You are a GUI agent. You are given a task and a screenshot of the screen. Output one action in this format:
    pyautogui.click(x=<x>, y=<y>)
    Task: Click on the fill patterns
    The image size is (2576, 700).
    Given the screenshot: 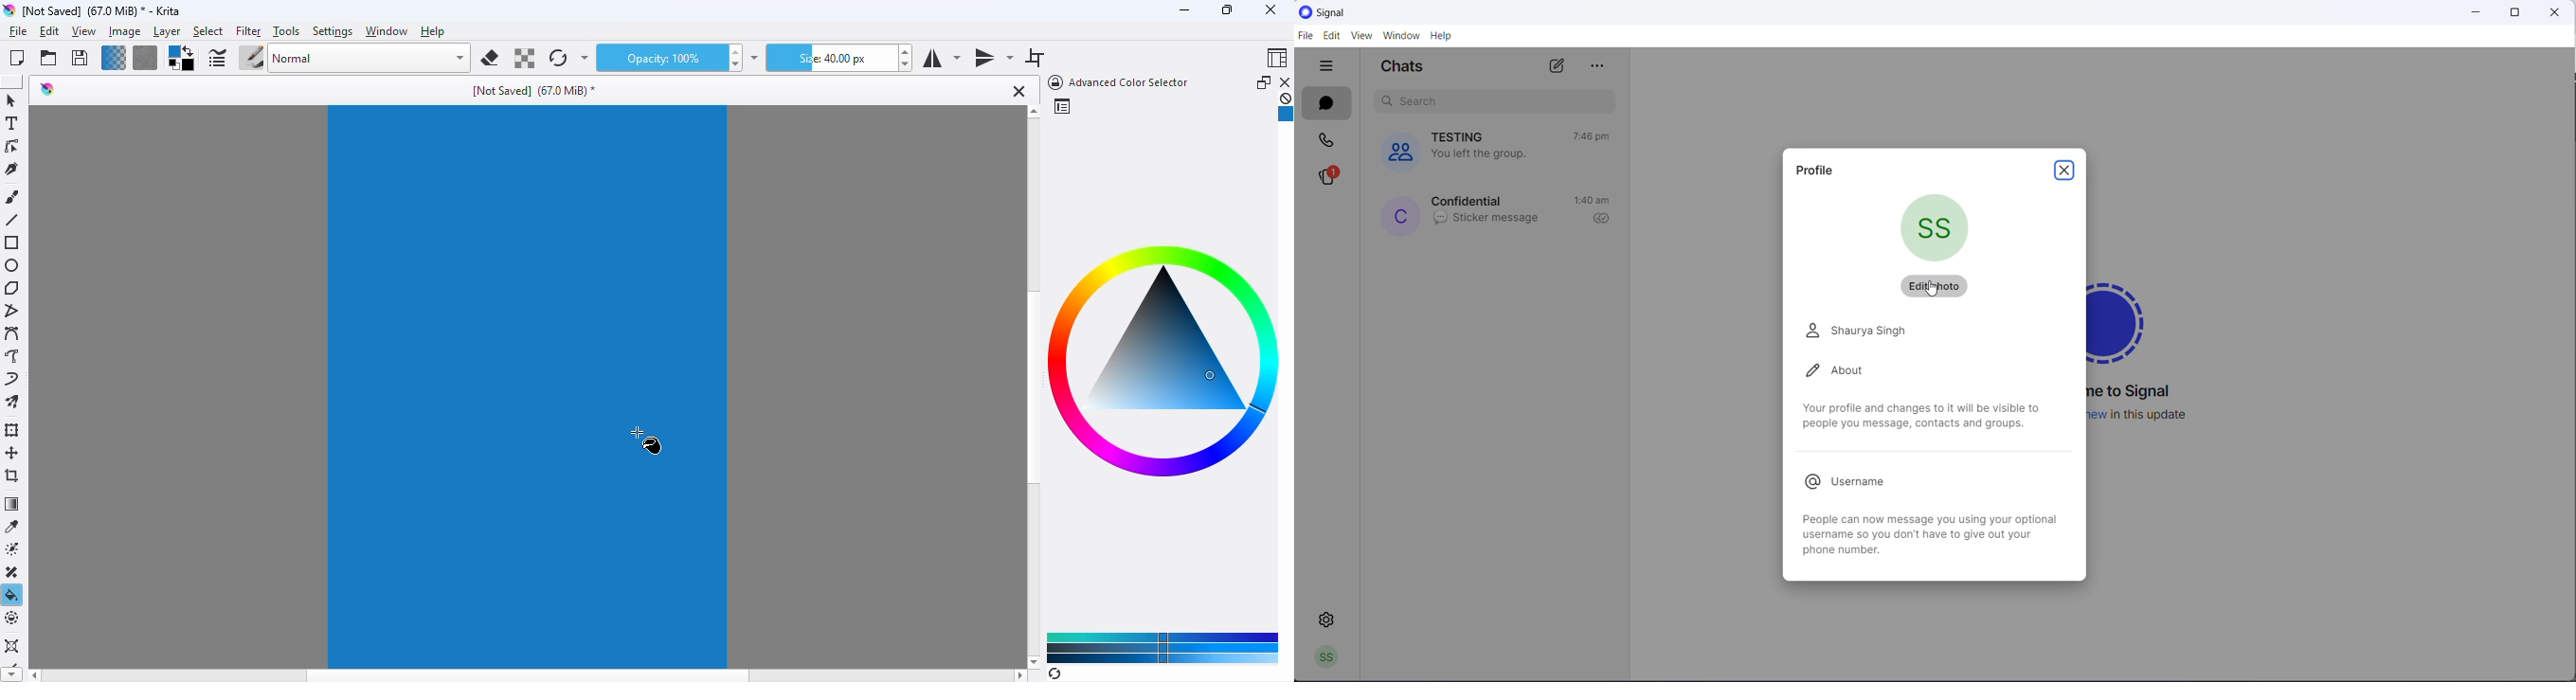 What is the action you would take?
    pyautogui.click(x=146, y=58)
    